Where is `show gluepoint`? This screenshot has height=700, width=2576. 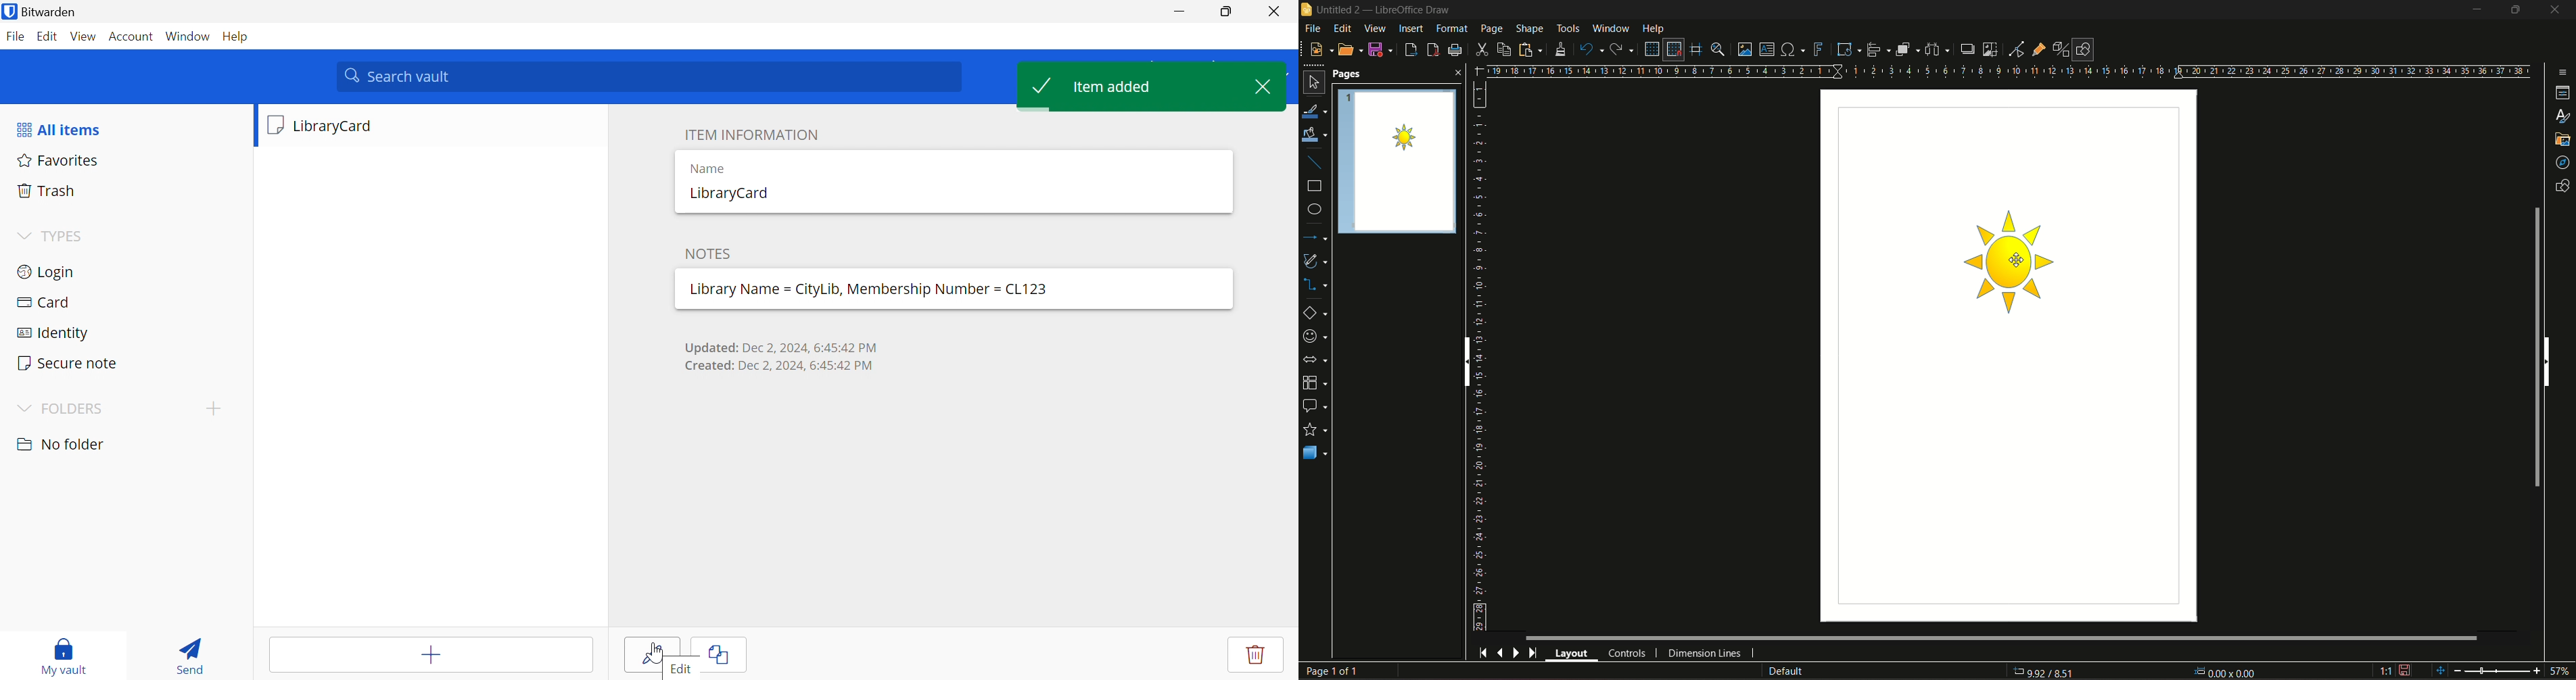 show gluepoint is located at coordinates (2040, 49).